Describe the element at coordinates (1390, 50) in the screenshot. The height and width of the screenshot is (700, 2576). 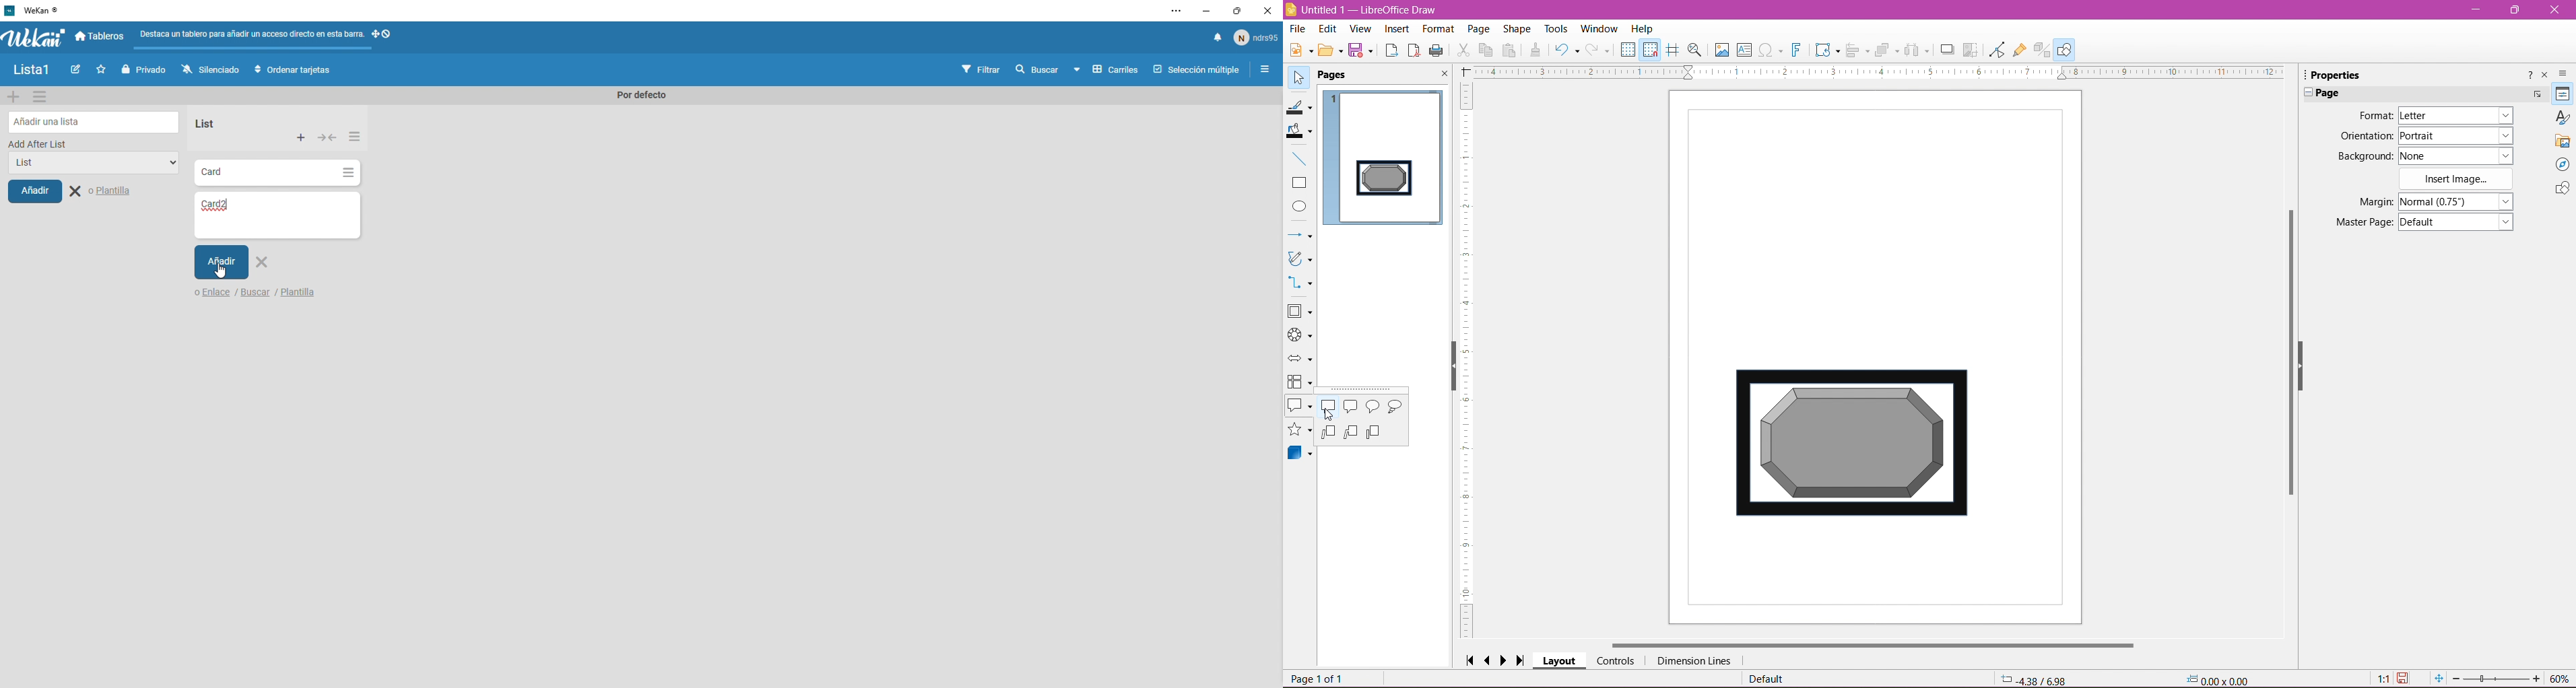
I see `Export` at that location.